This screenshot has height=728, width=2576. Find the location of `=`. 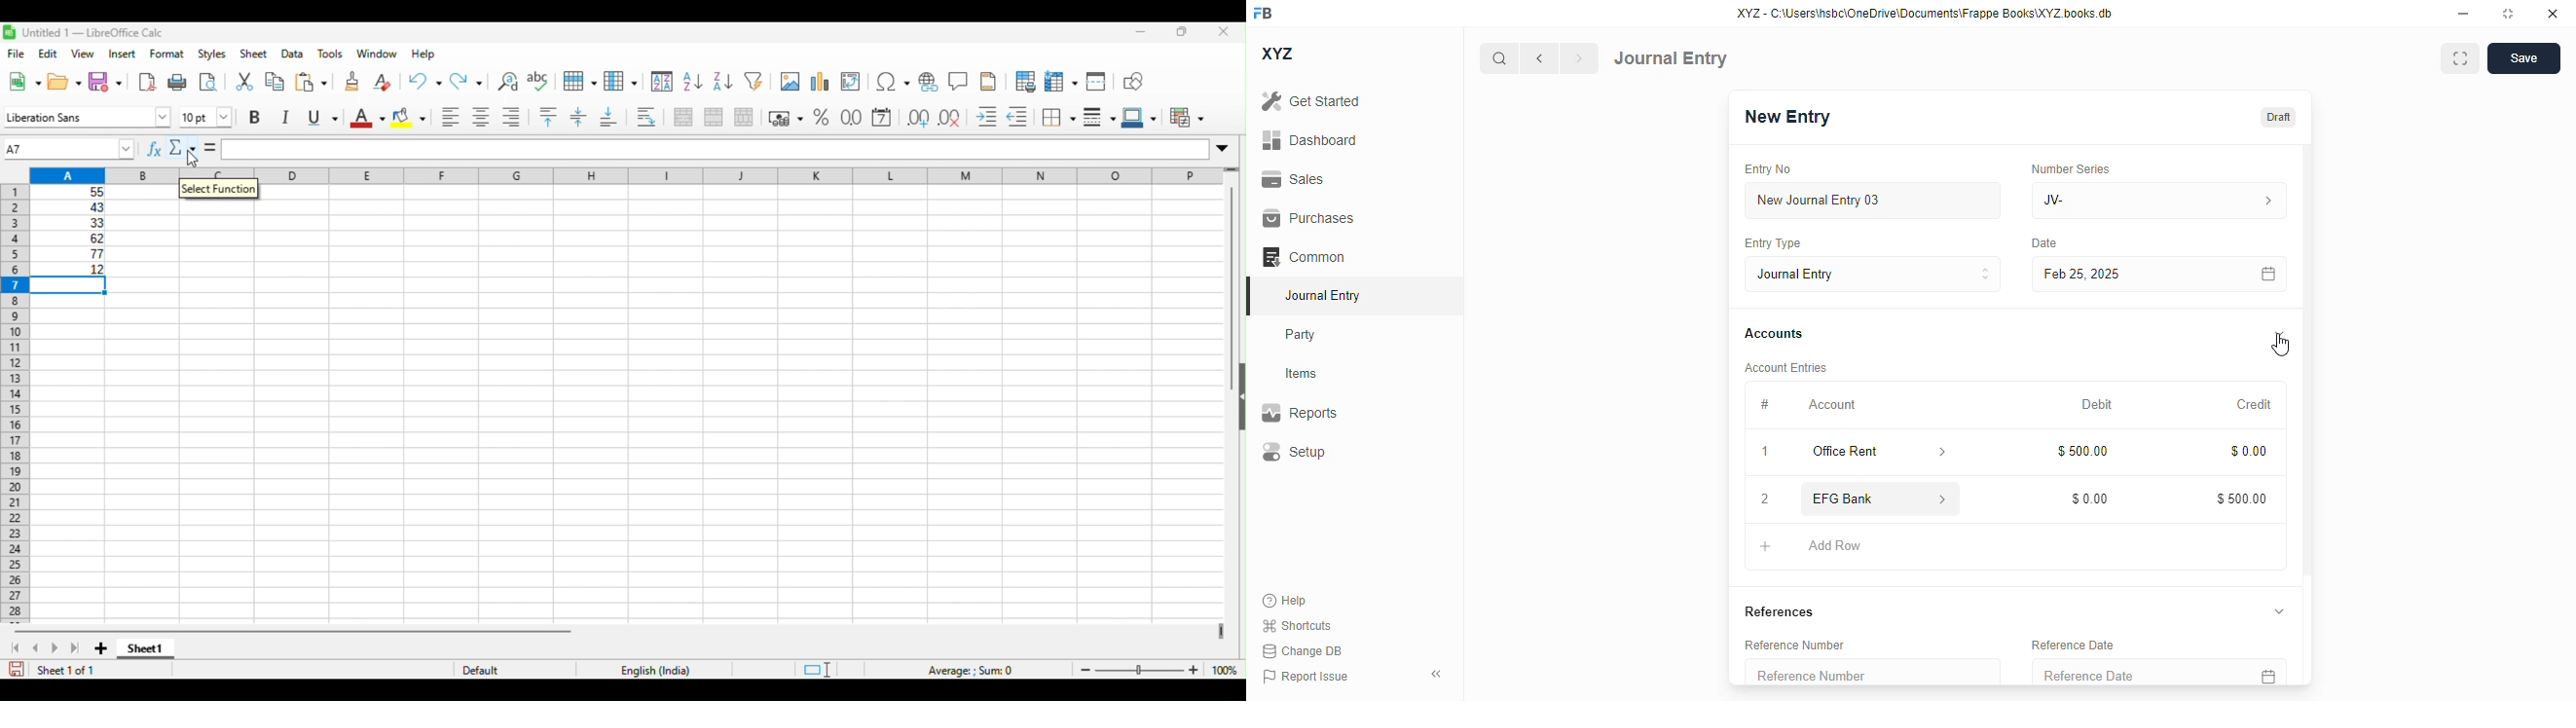

= is located at coordinates (210, 148).